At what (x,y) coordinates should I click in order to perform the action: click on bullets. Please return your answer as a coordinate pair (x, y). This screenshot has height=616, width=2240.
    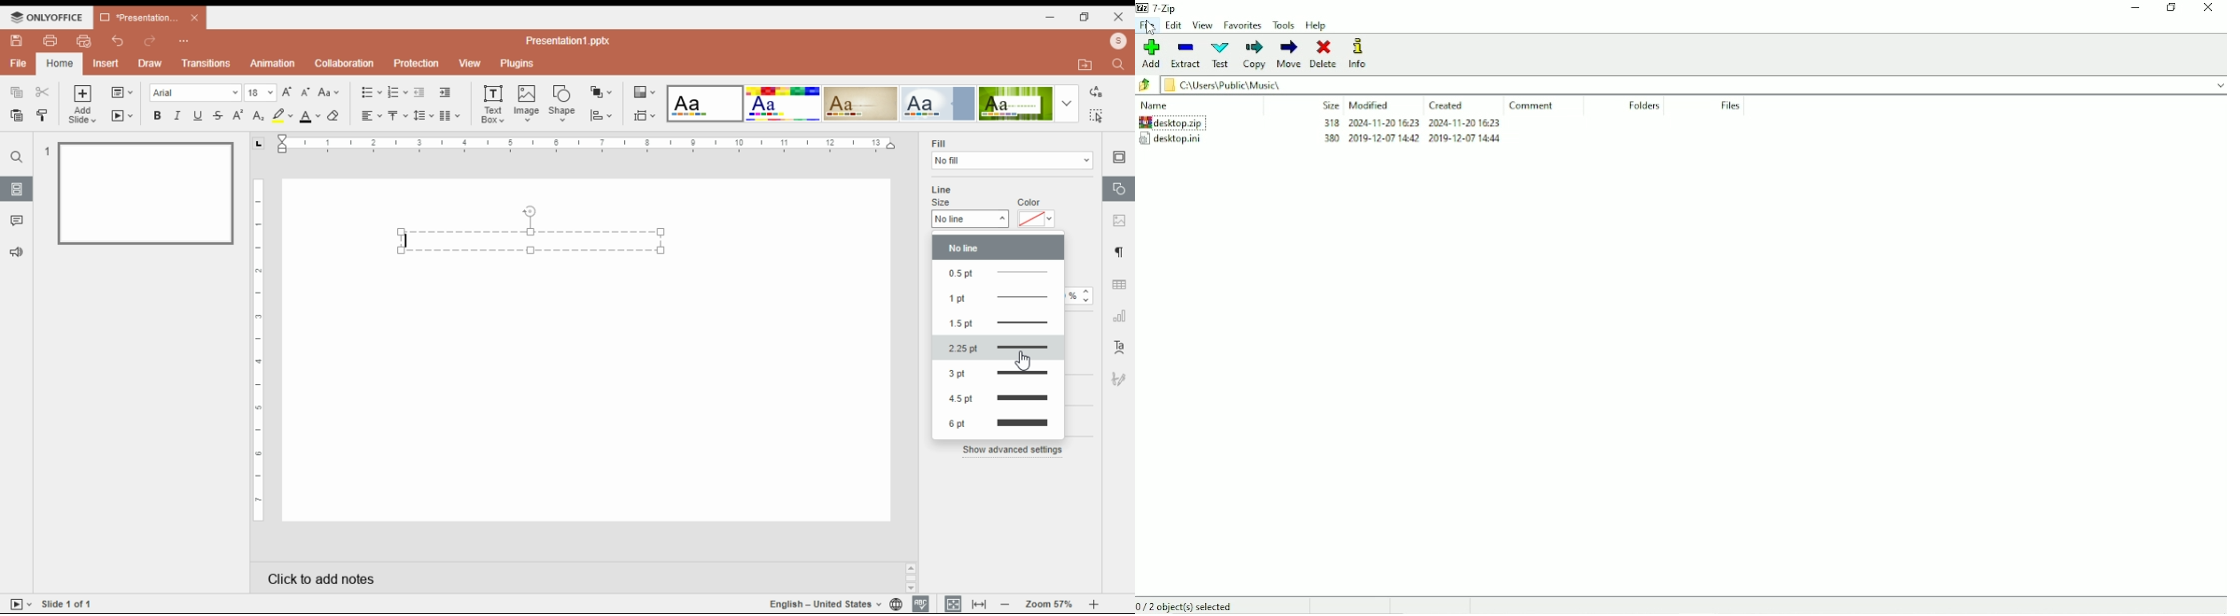
    Looking at the image, I should click on (371, 91).